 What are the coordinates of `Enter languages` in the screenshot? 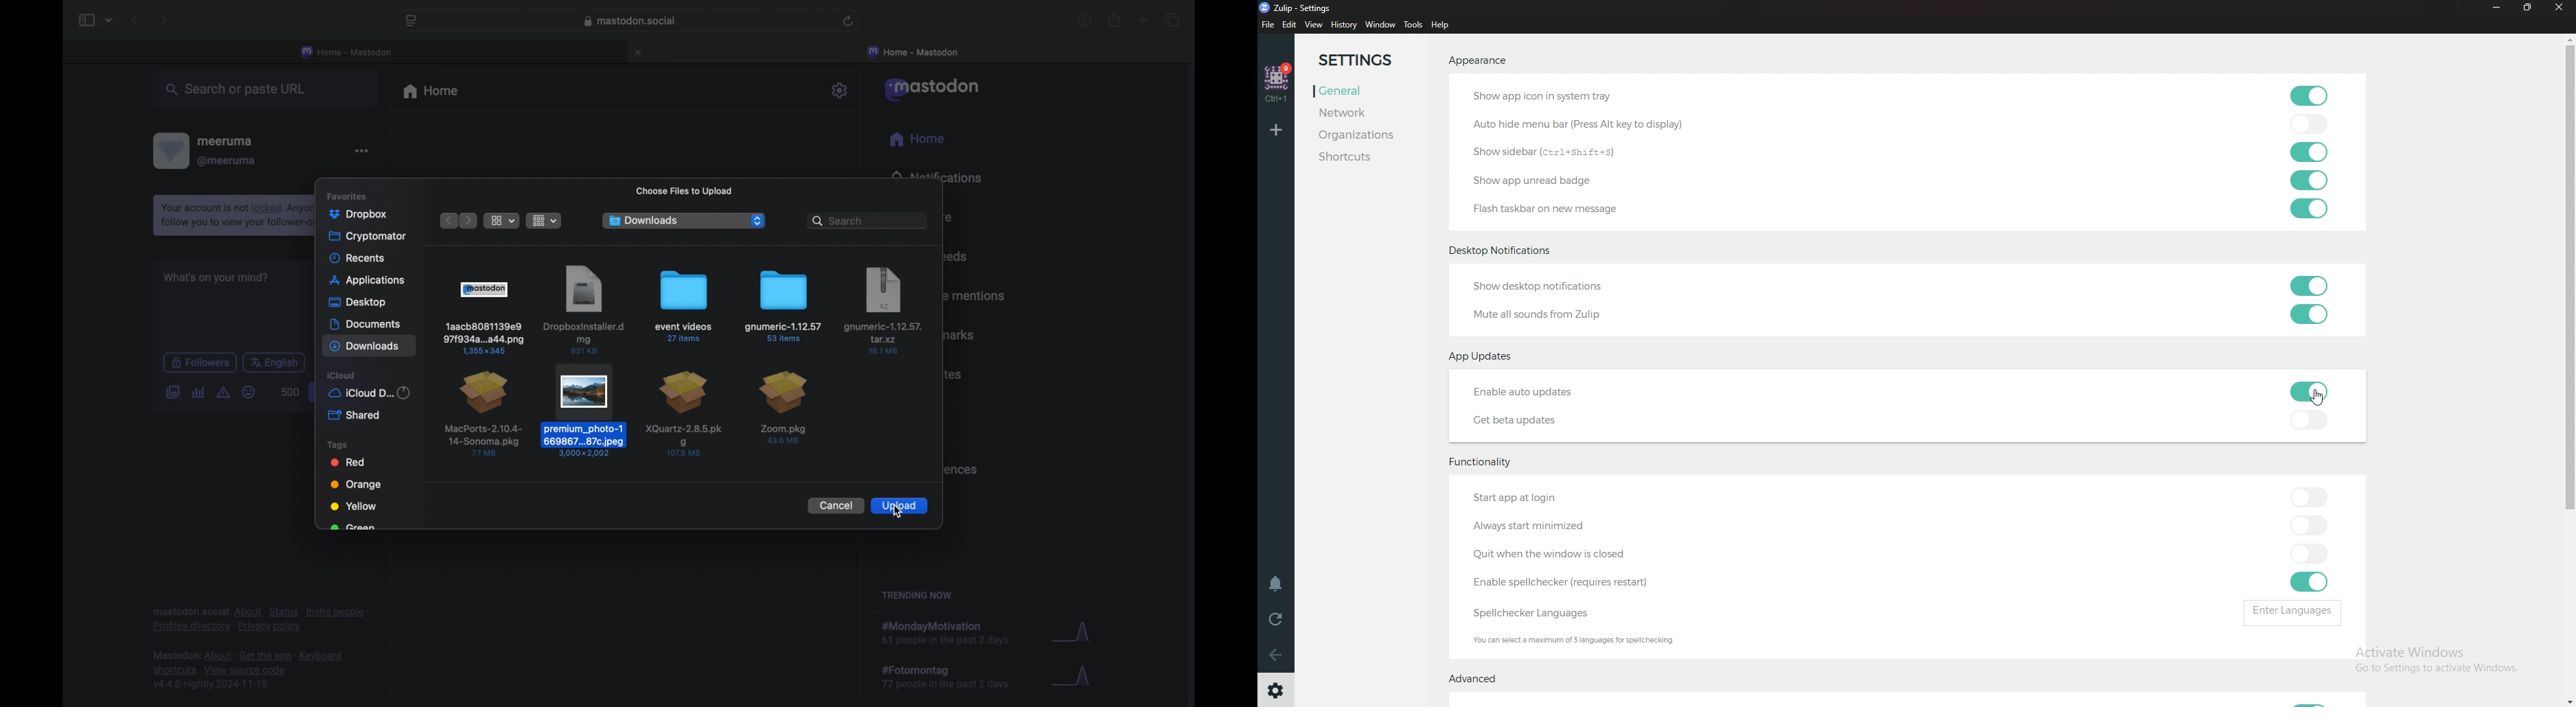 It's located at (2290, 612).